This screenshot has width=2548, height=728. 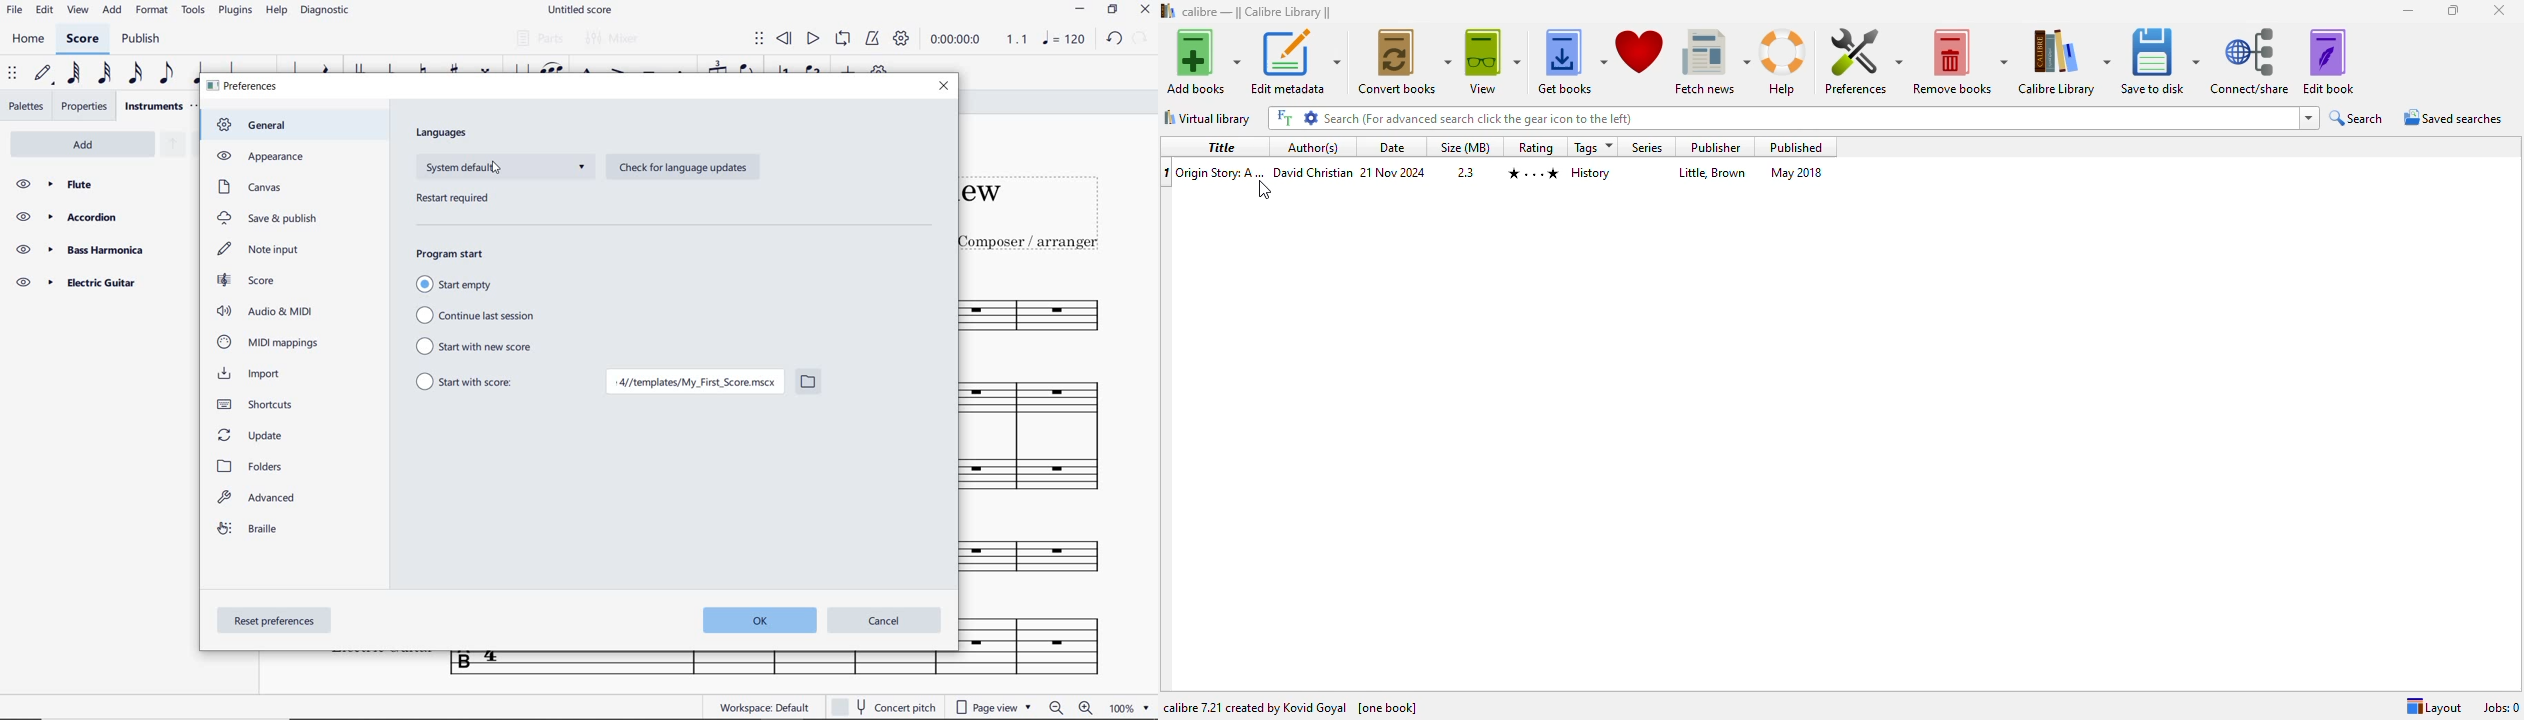 What do you see at coordinates (539, 39) in the screenshot?
I see `parts` at bounding box center [539, 39].